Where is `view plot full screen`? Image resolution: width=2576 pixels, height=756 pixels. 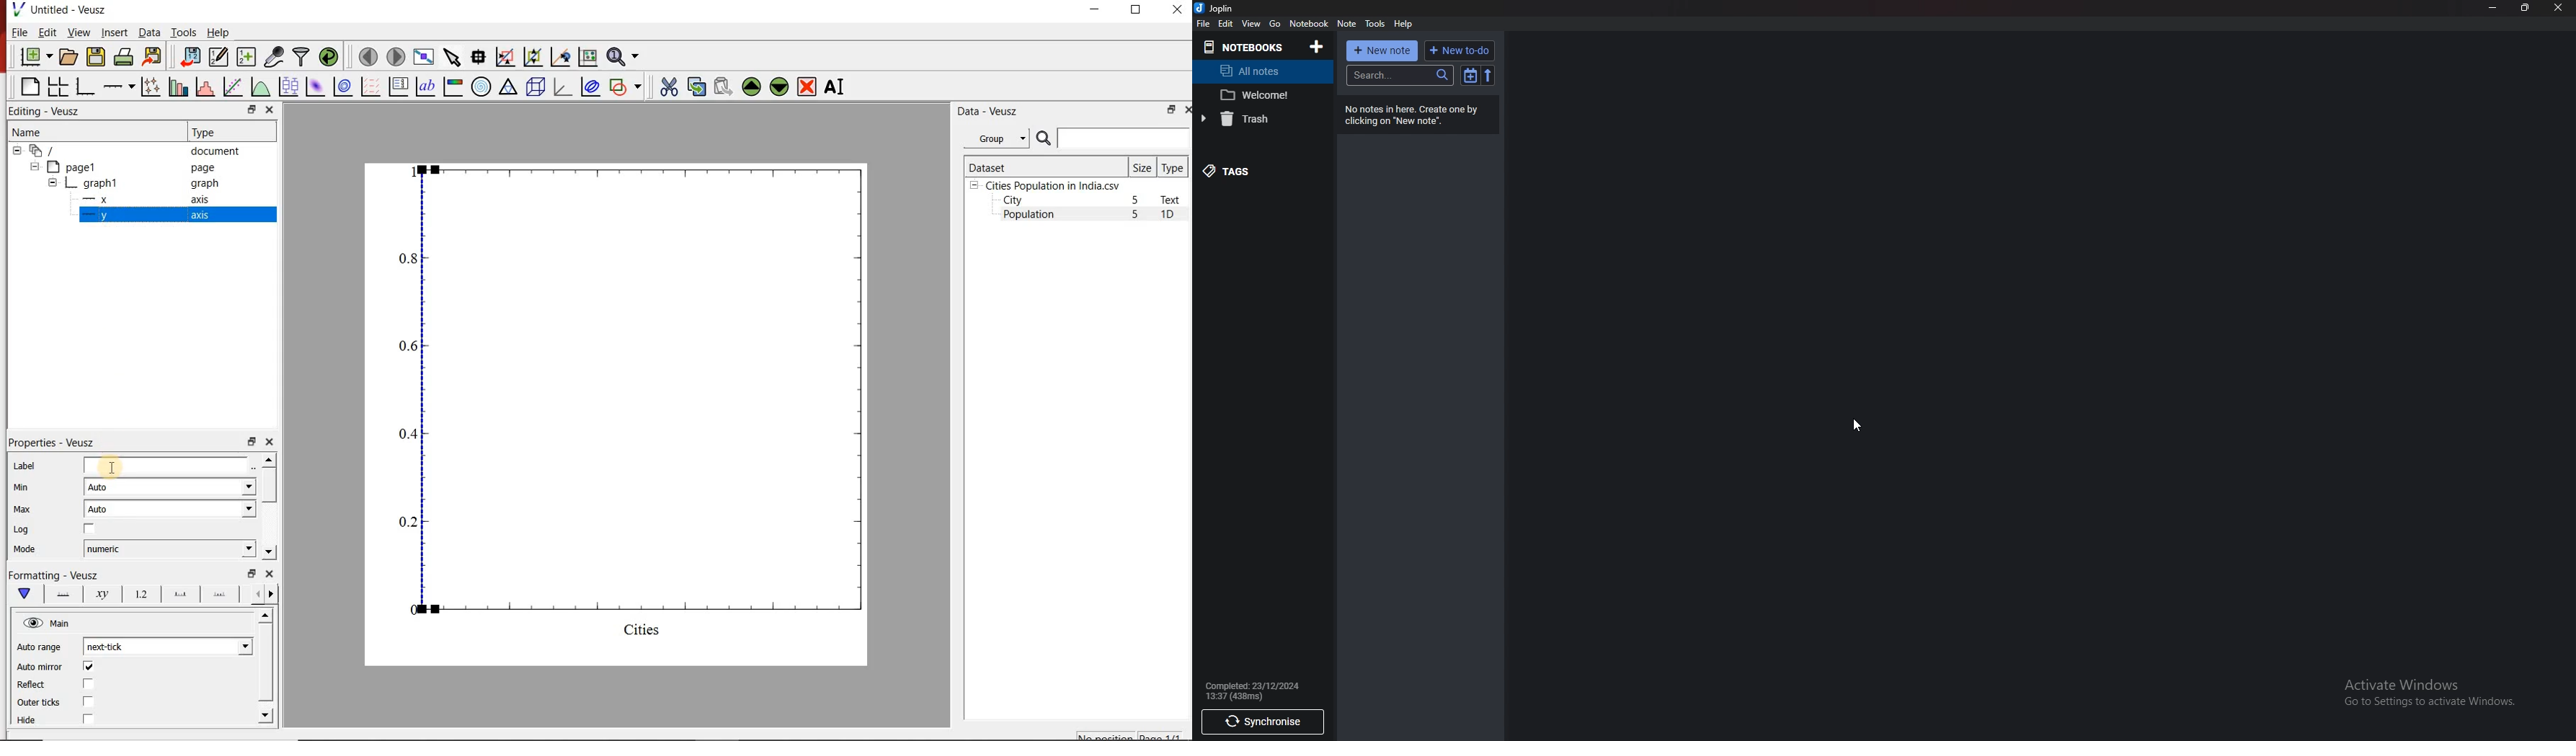
view plot full screen is located at coordinates (424, 57).